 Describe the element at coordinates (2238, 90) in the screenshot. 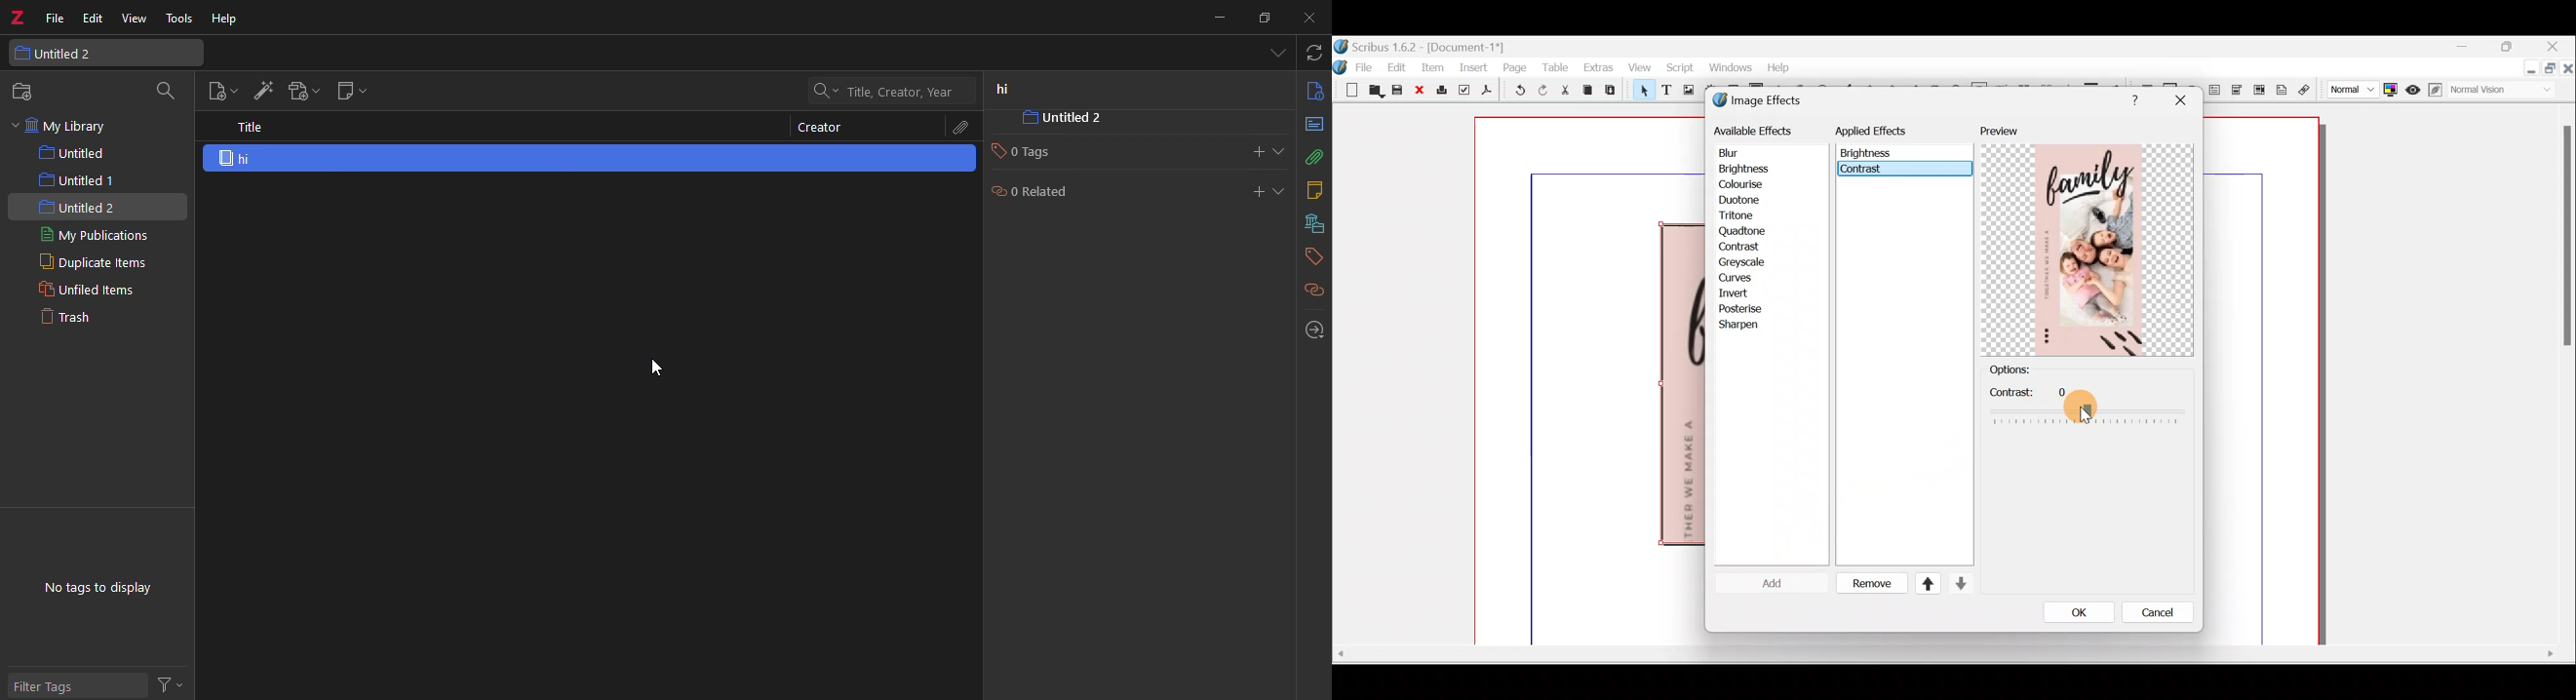

I see `PDF combo box` at that location.